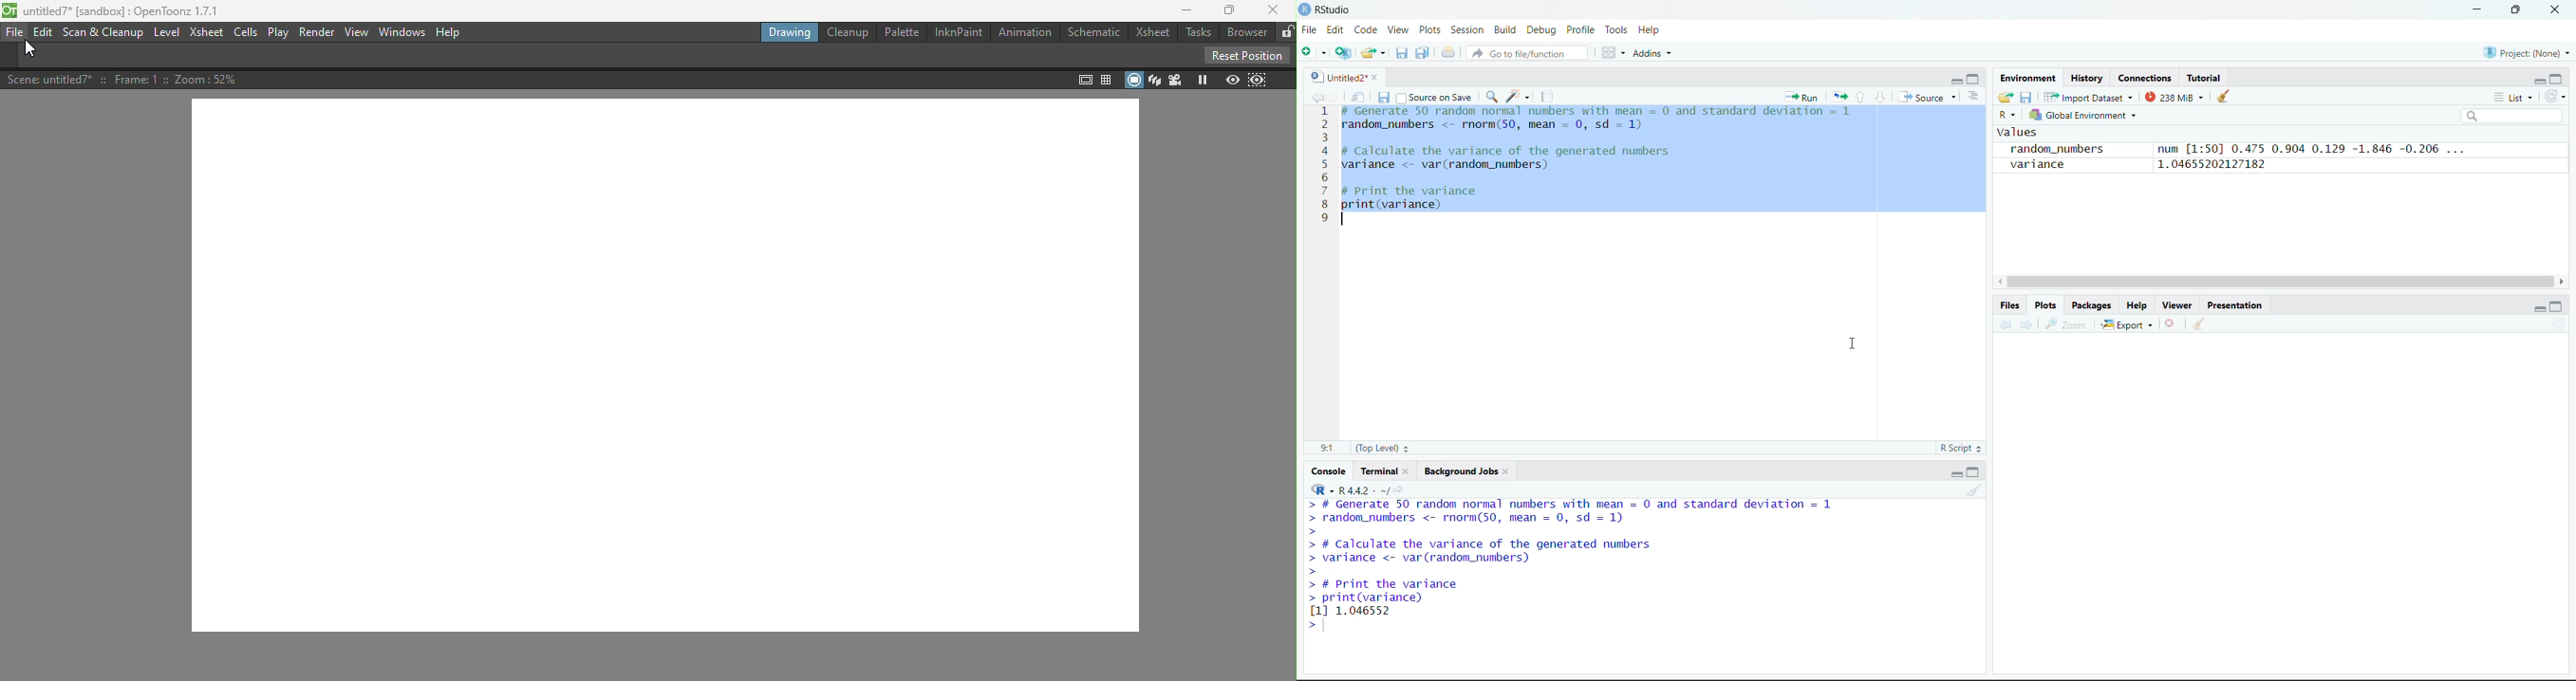 The image size is (2576, 700). What do you see at coordinates (1526, 53) in the screenshot?
I see `search file` at bounding box center [1526, 53].